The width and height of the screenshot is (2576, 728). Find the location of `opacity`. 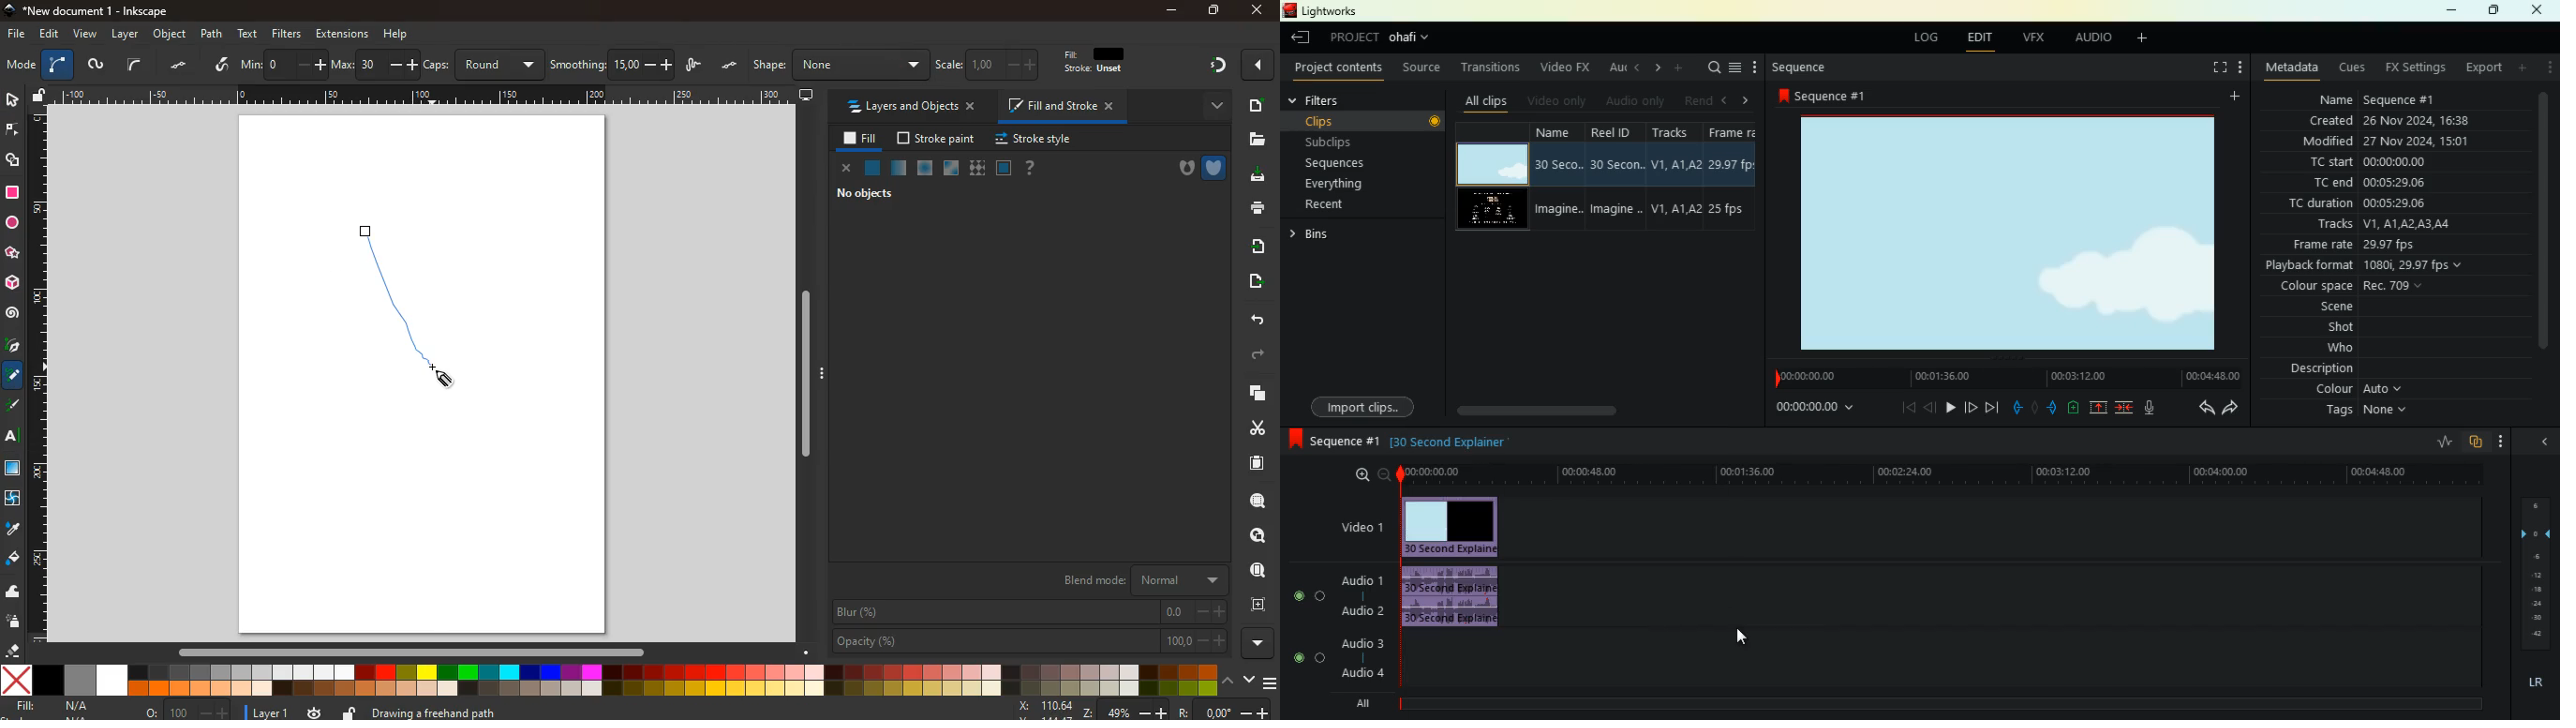

opacity is located at coordinates (926, 169).